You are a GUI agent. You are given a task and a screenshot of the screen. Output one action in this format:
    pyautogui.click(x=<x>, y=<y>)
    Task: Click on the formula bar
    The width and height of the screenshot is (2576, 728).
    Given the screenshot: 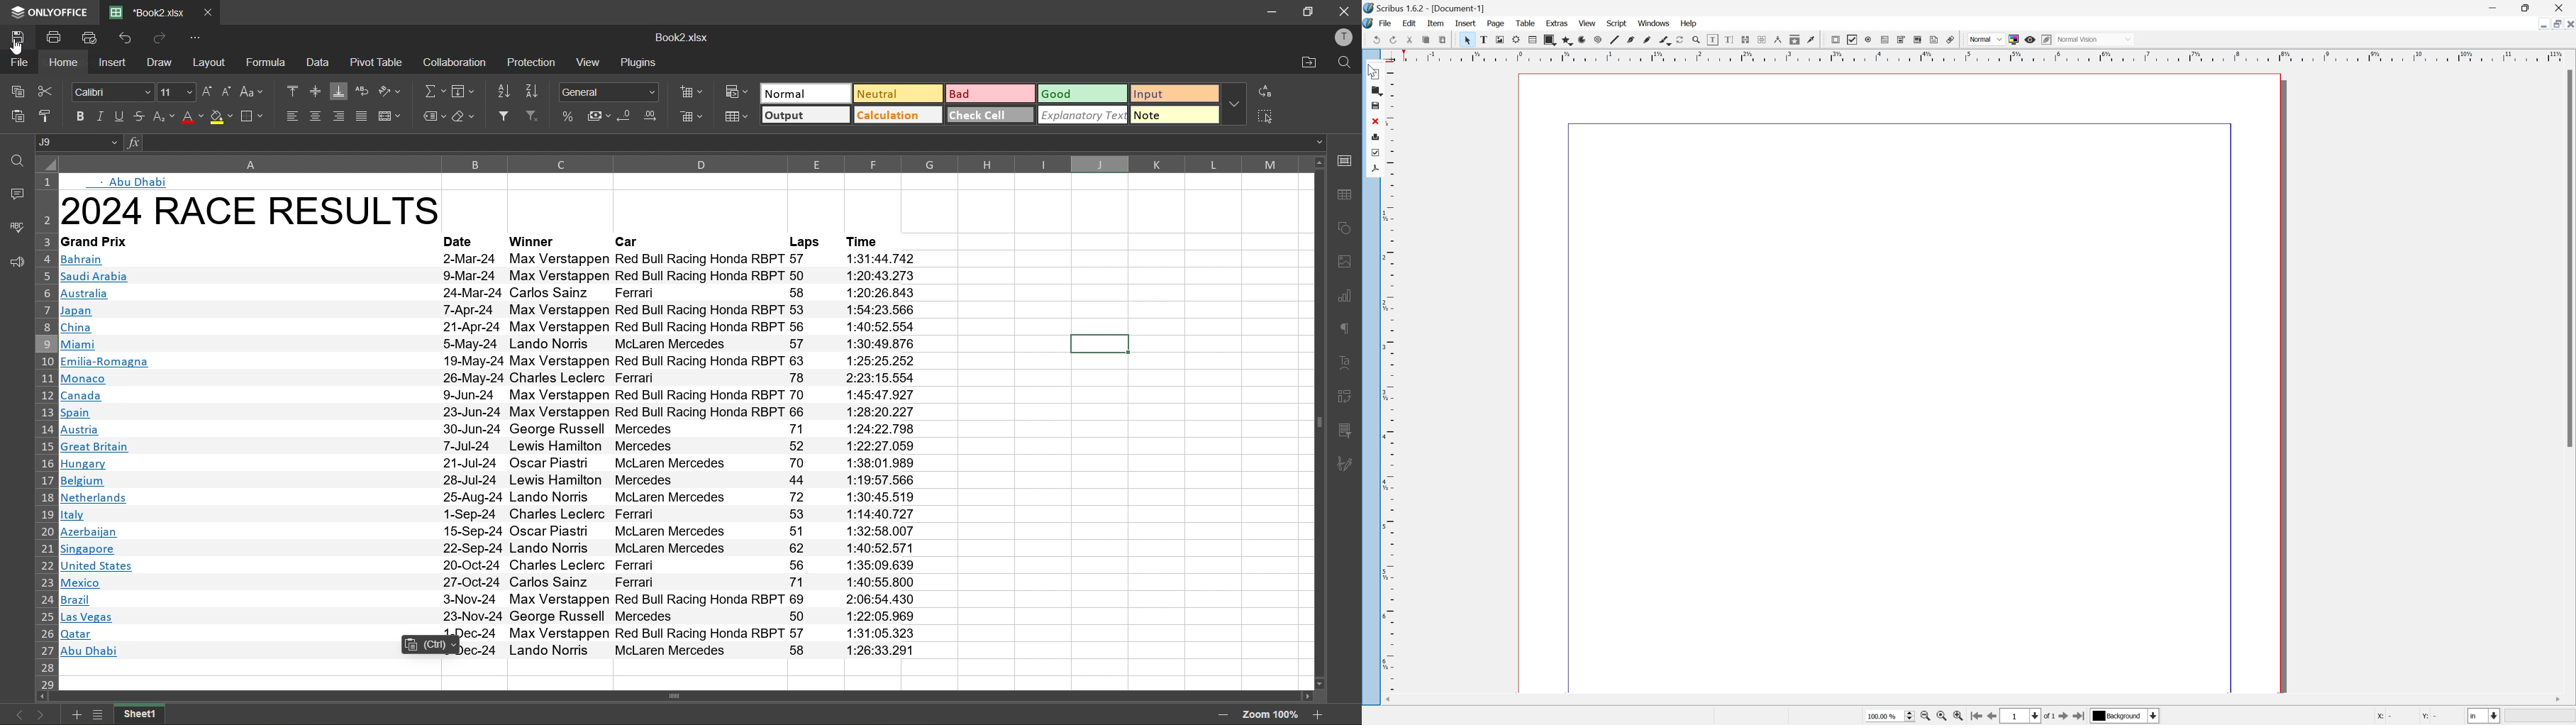 What is the action you would take?
    pyautogui.click(x=727, y=143)
    